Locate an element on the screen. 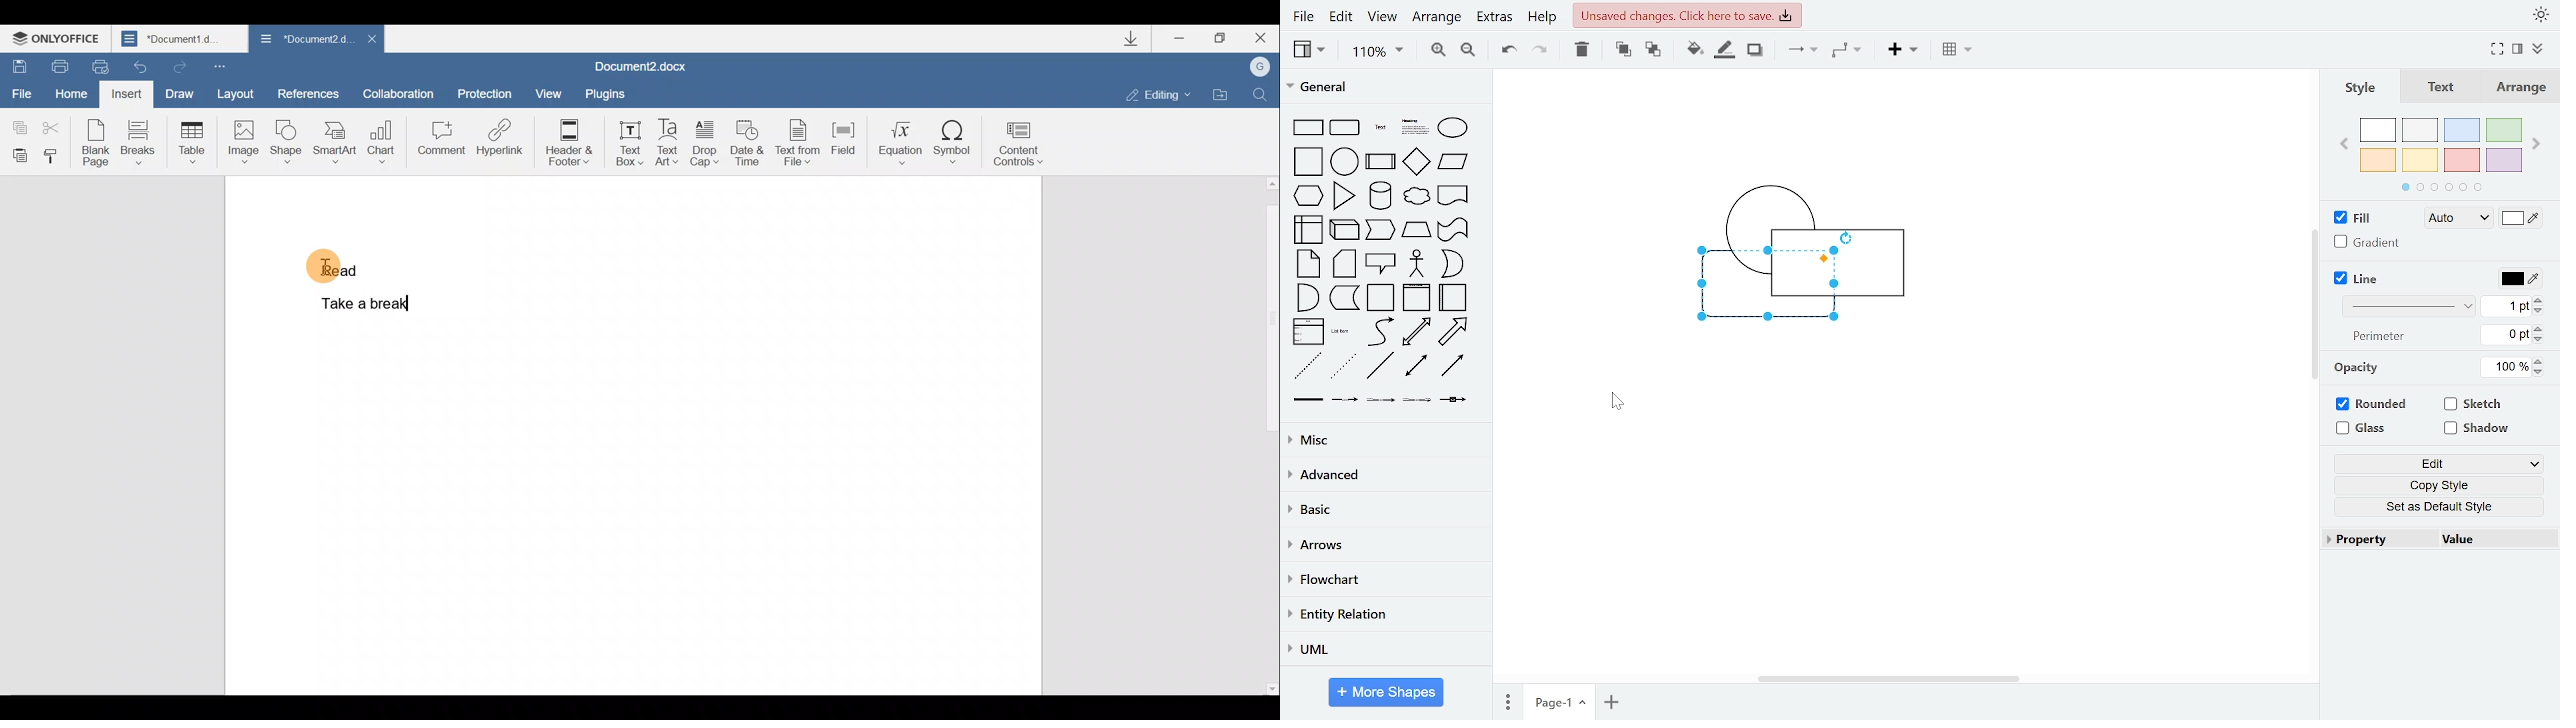 The width and height of the screenshot is (2576, 728). 1pt is located at coordinates (2506, 306).